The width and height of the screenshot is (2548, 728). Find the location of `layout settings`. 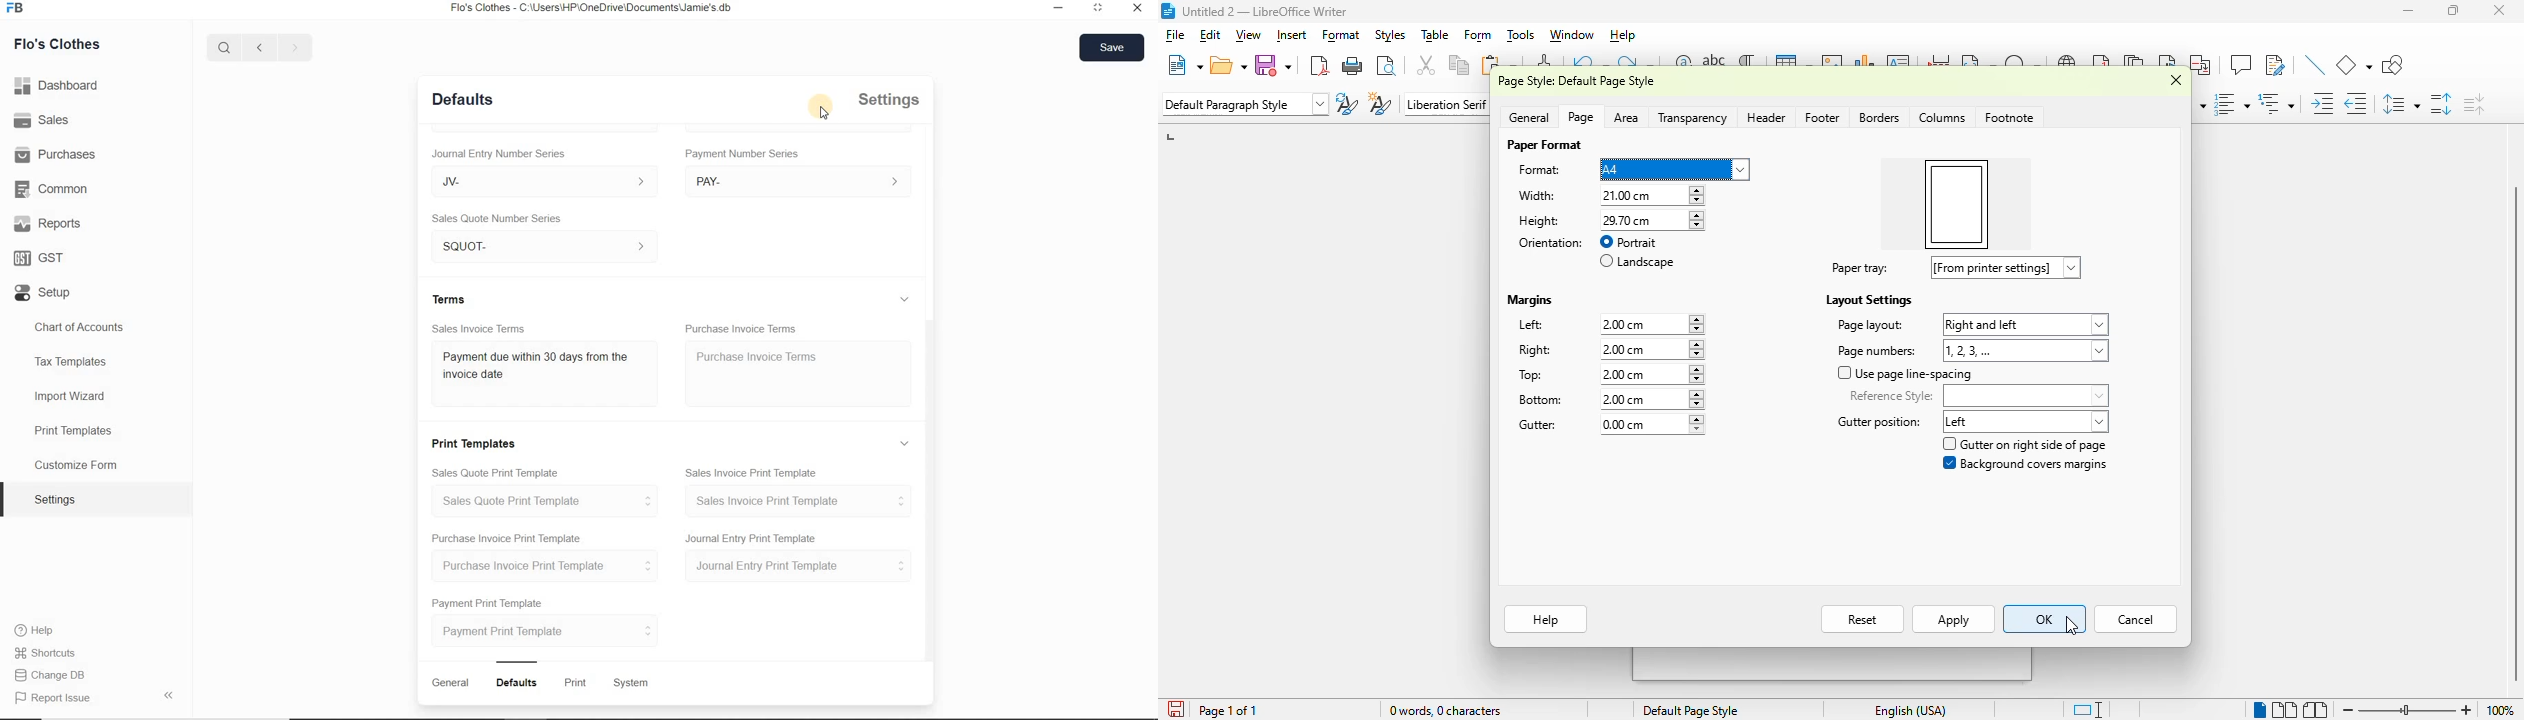

layout settings is located at coordinates (1868, 300).